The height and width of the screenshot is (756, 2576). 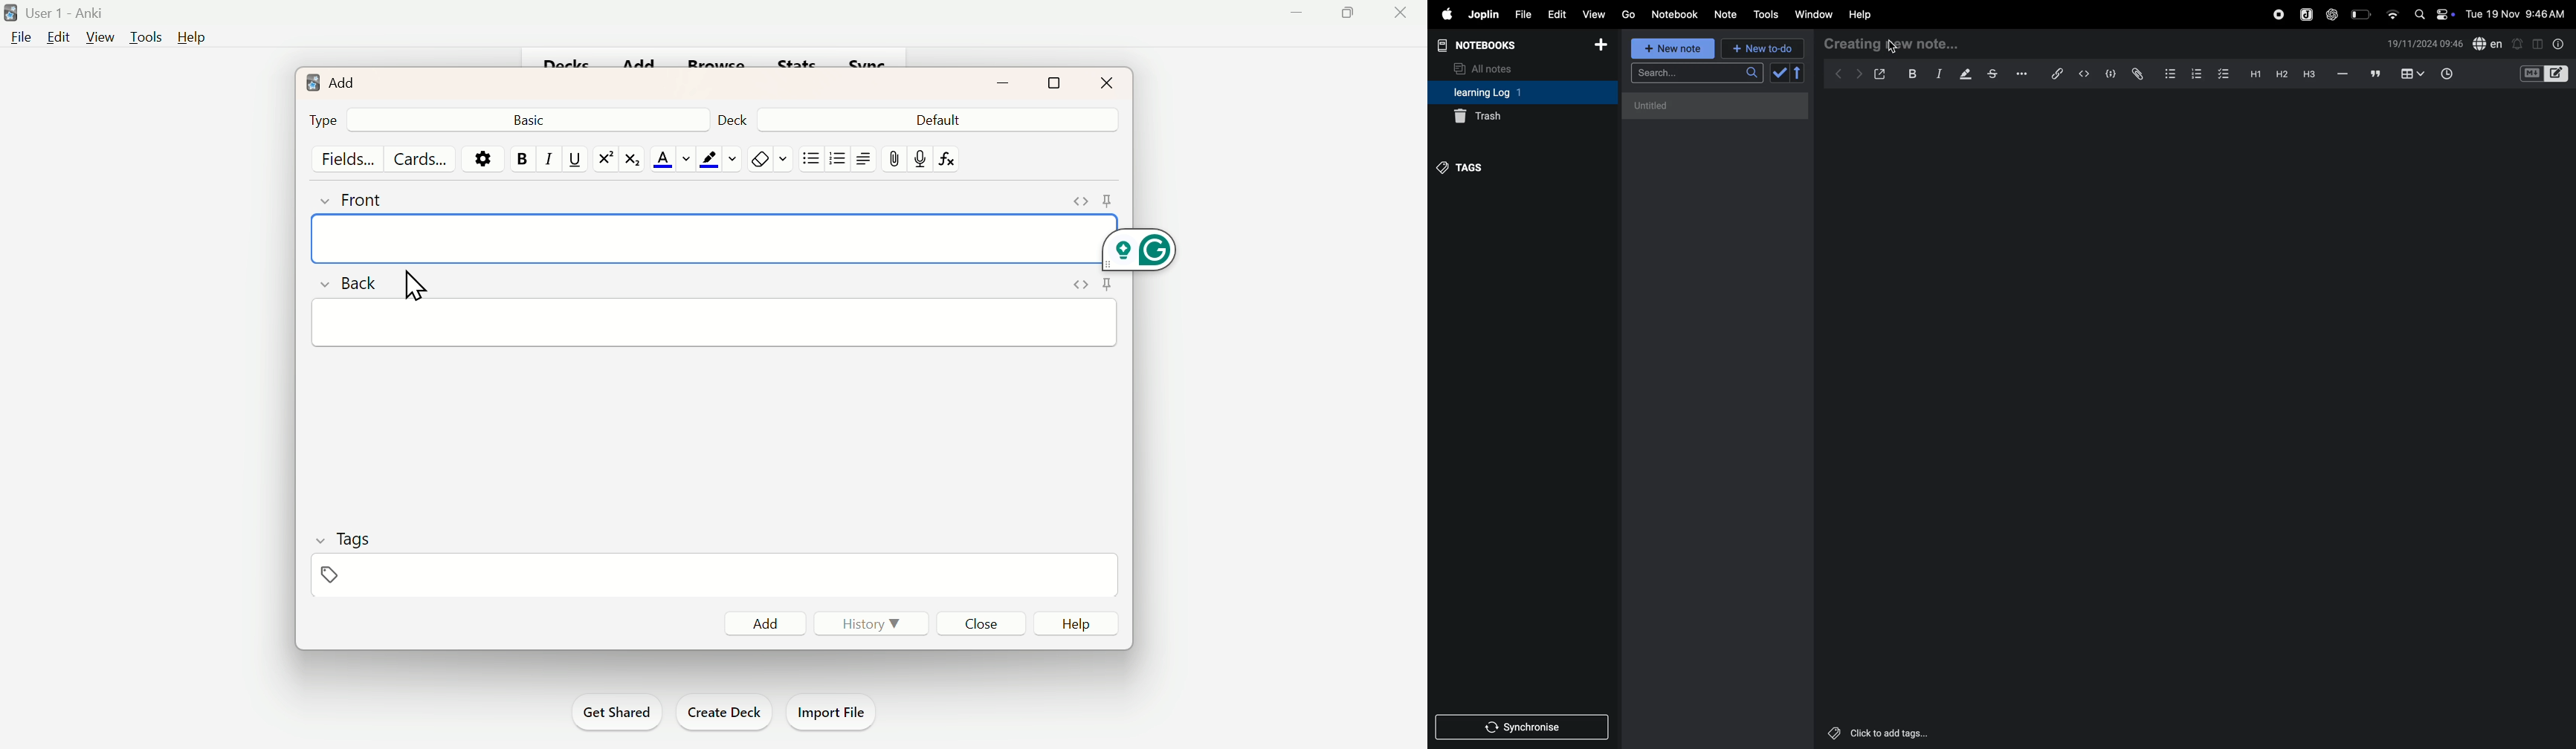 What do you see at coordinates (1107, 82) in the screenshot?
I see `Close` at bounding box center [1107, 82].